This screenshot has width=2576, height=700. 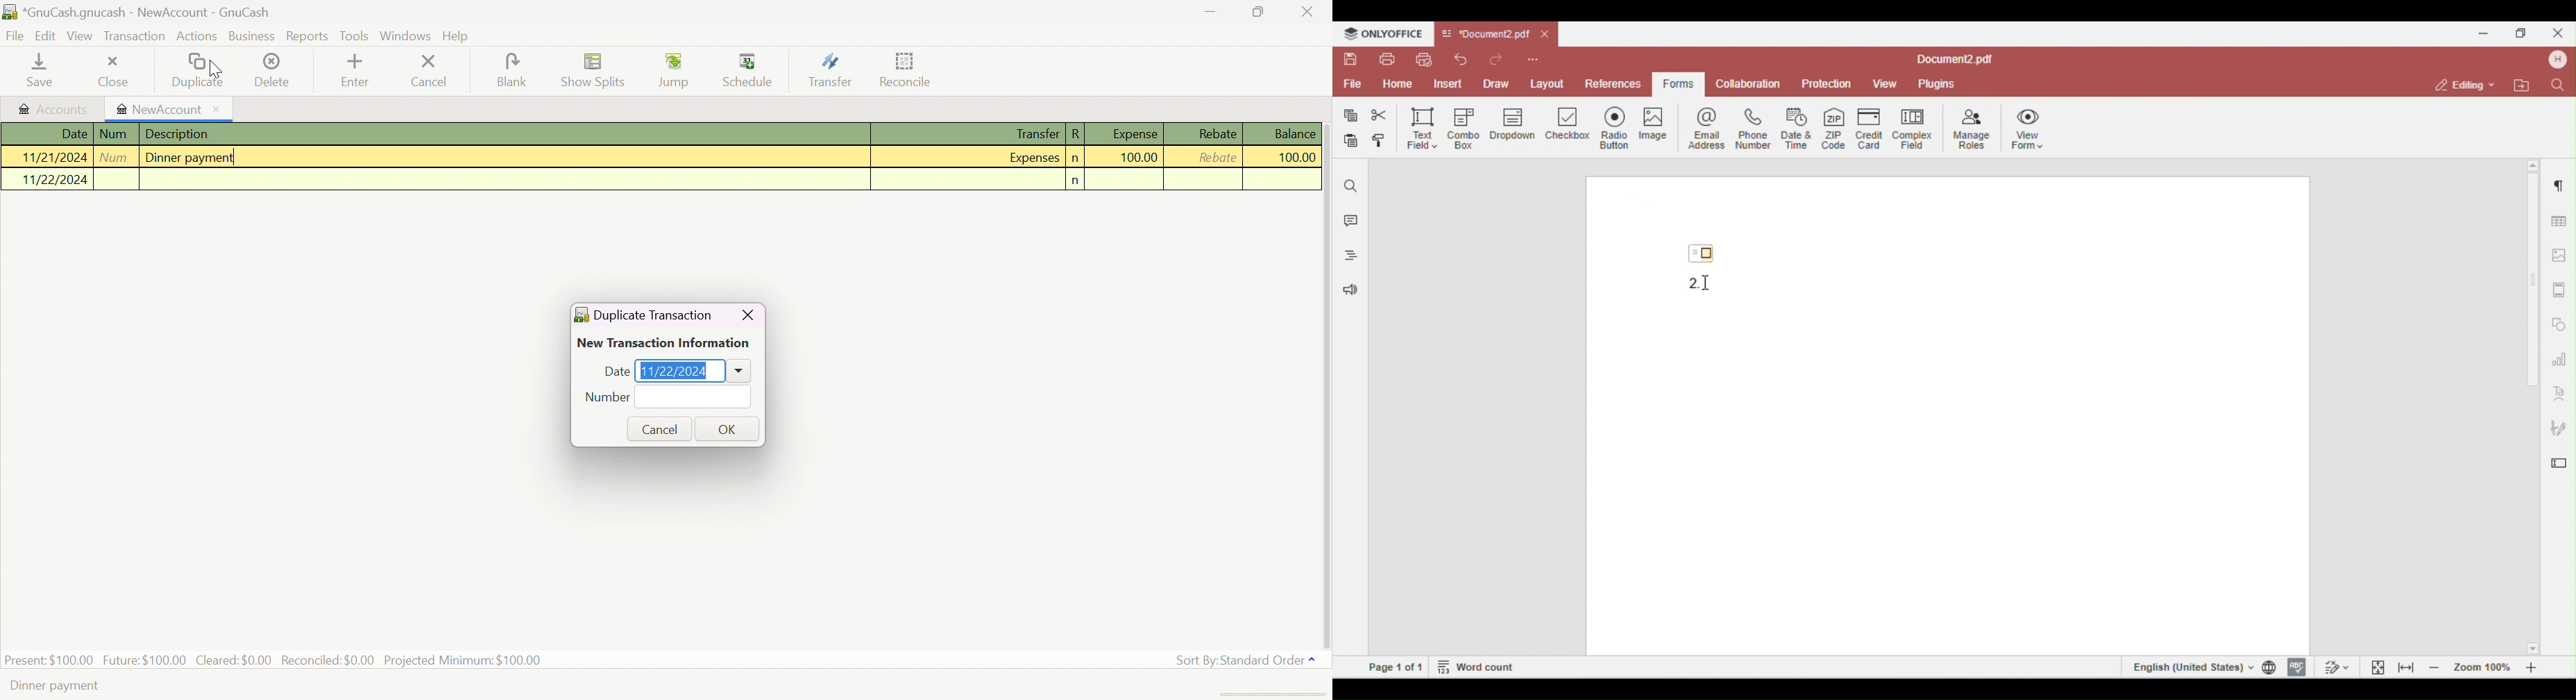 I want to click on Num, so click(x=114, y=133).